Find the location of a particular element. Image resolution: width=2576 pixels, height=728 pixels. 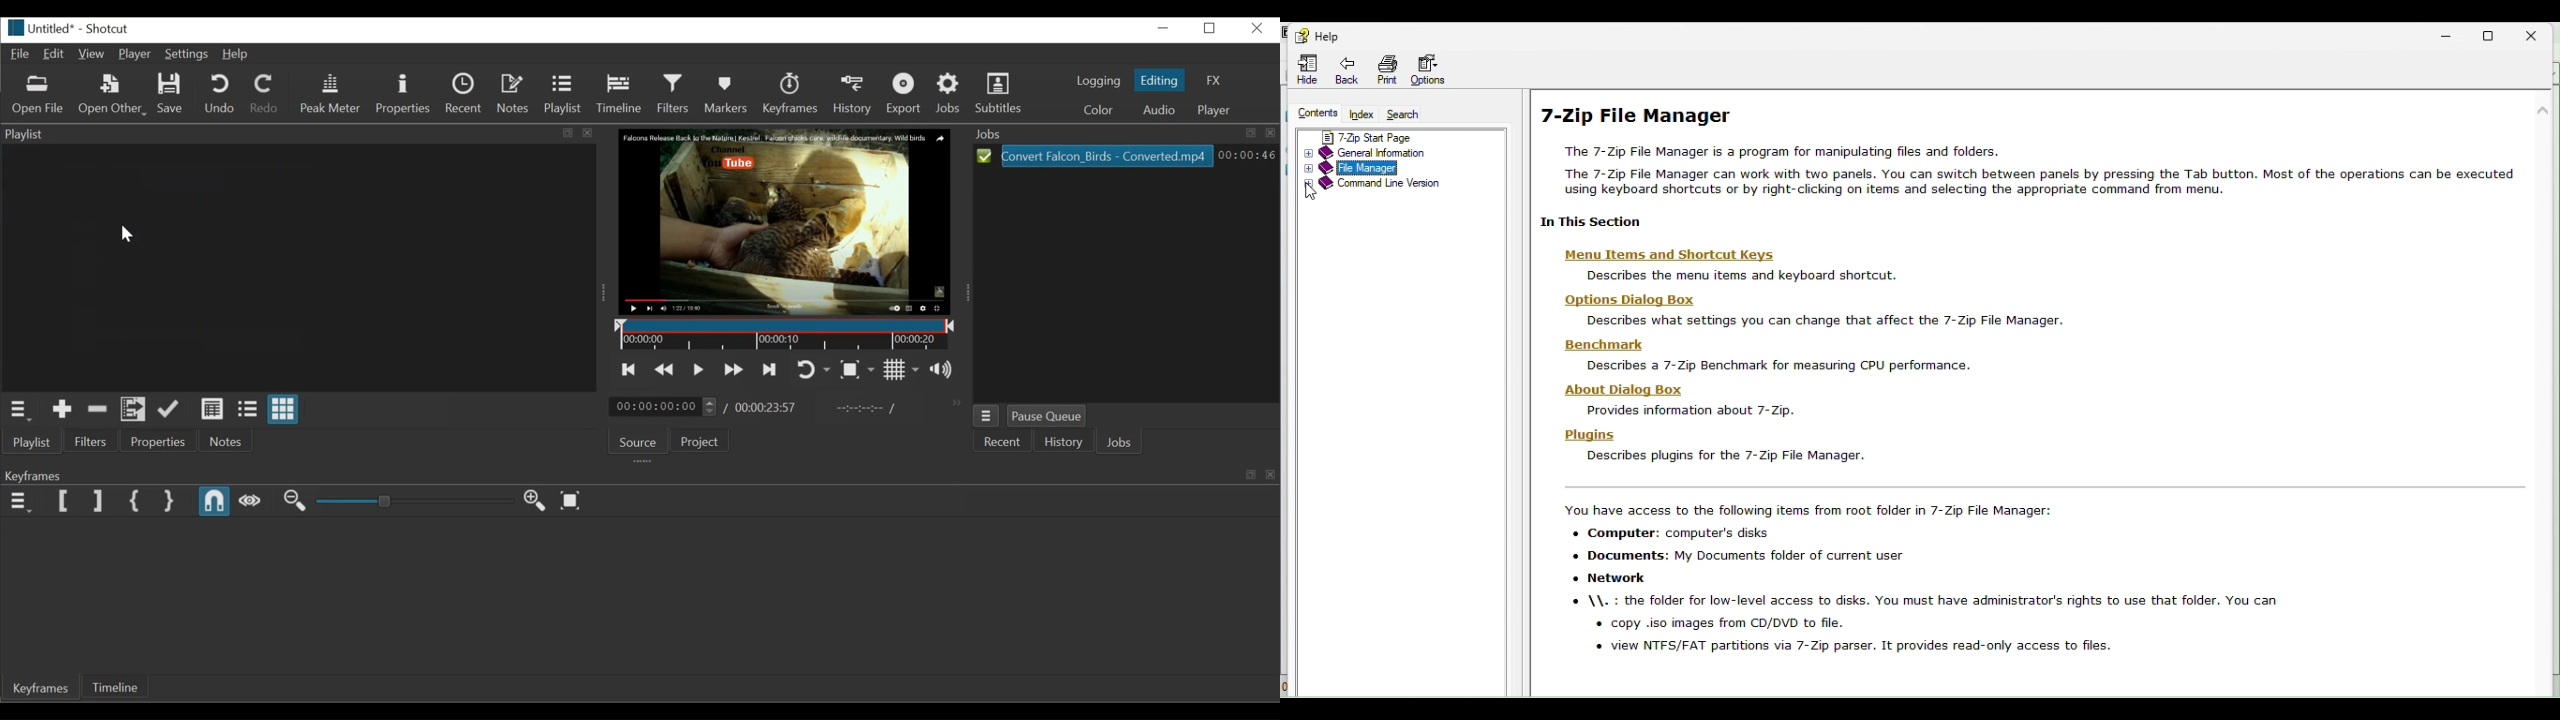

View is located at coordinates (91, 53).